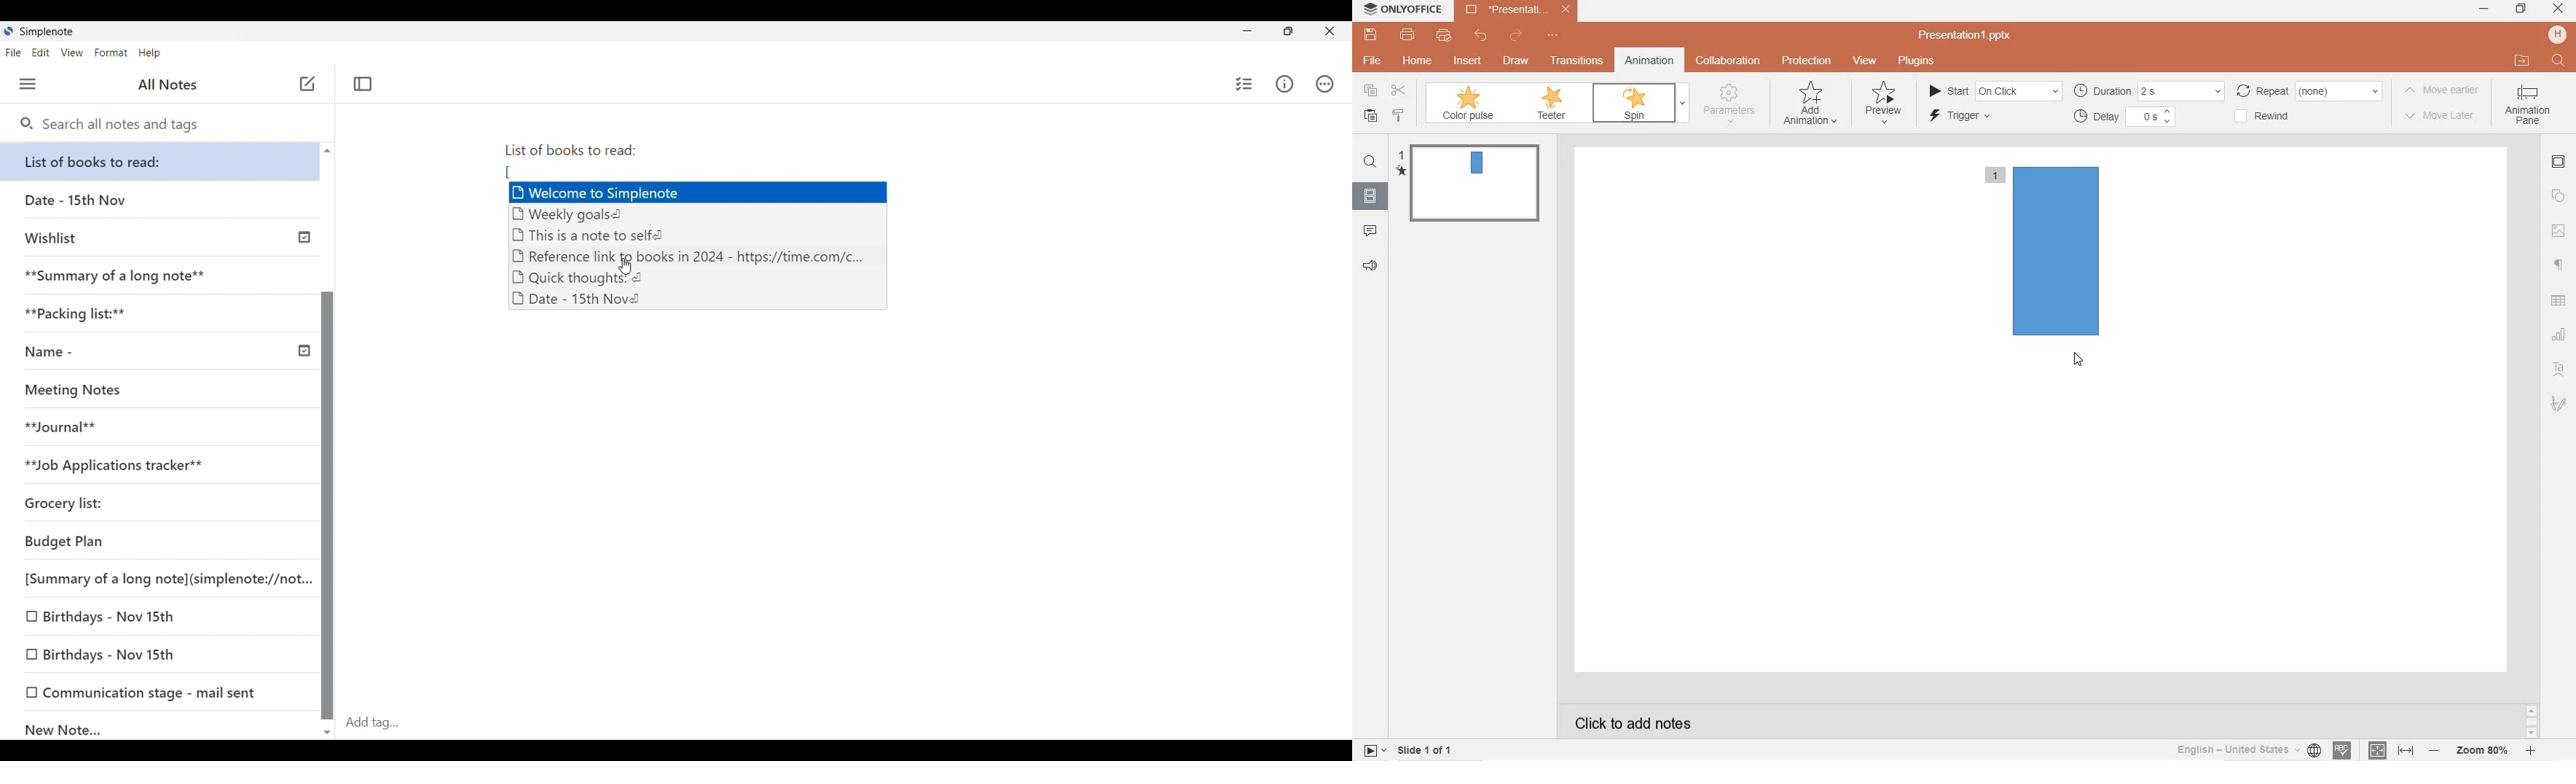 Image resolution: width=2576 pixels, height=784 pixels. I want to click on text art settings, so click(2557, 367).